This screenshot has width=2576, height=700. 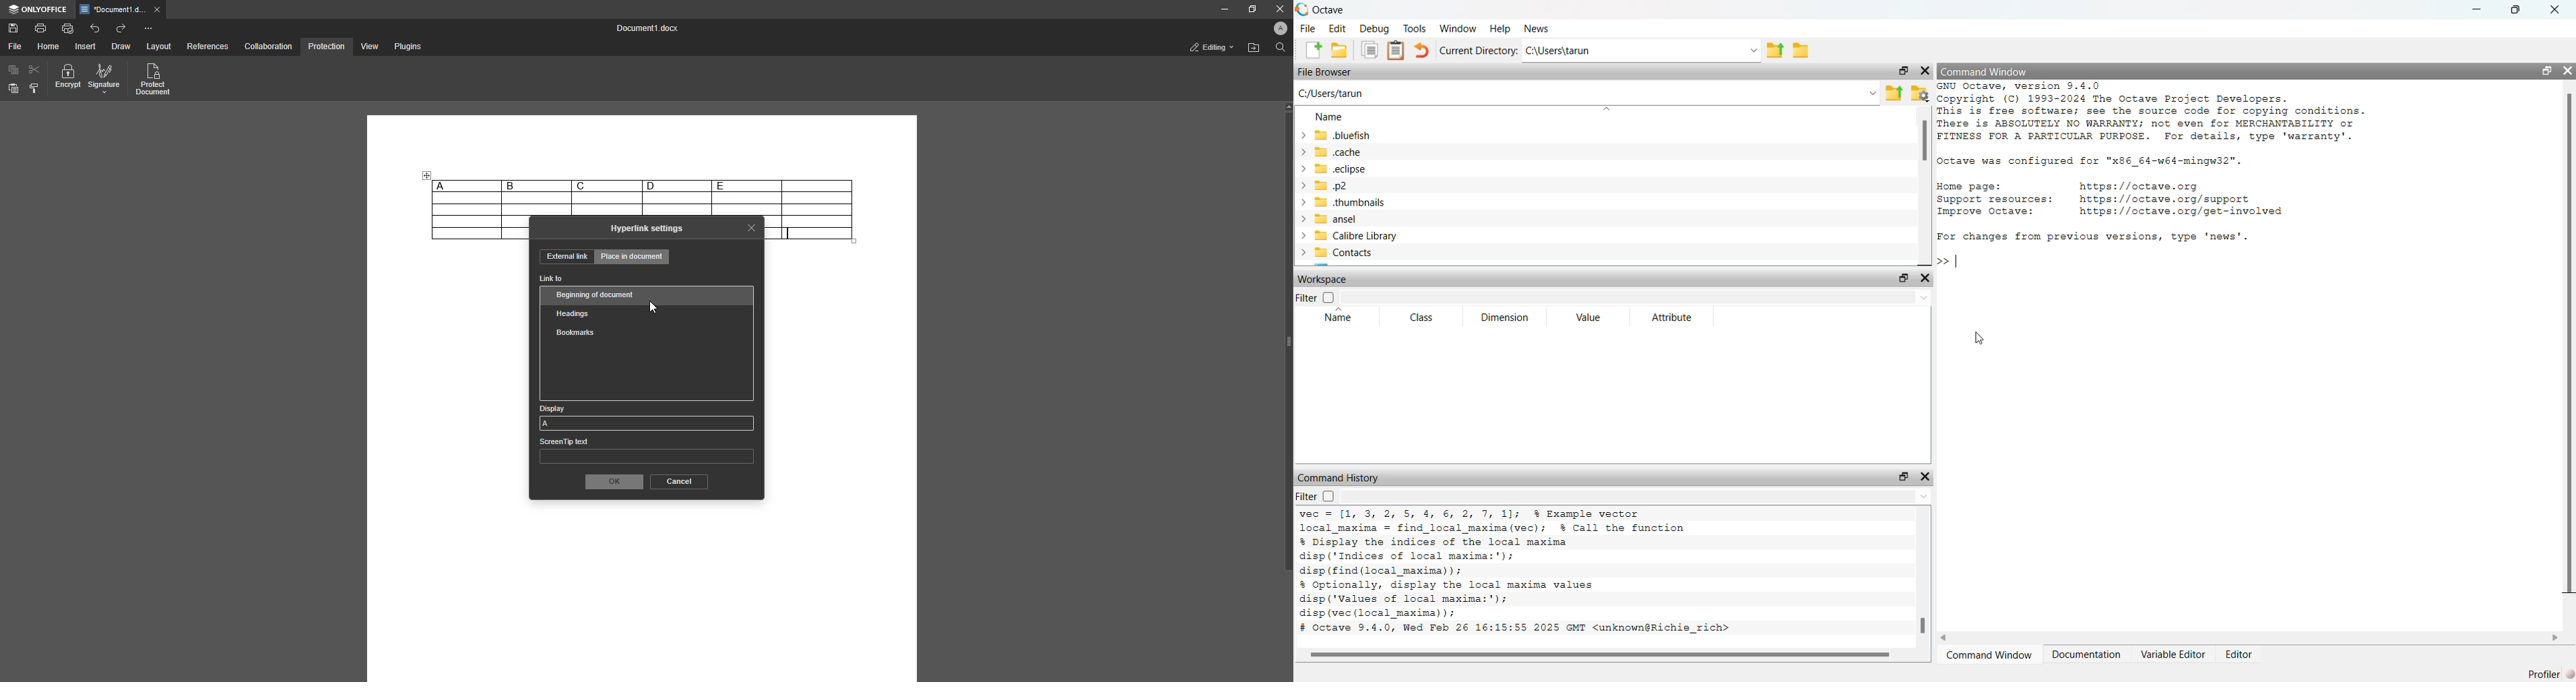 I want to click on Quick print, so click(x=68, y=28).